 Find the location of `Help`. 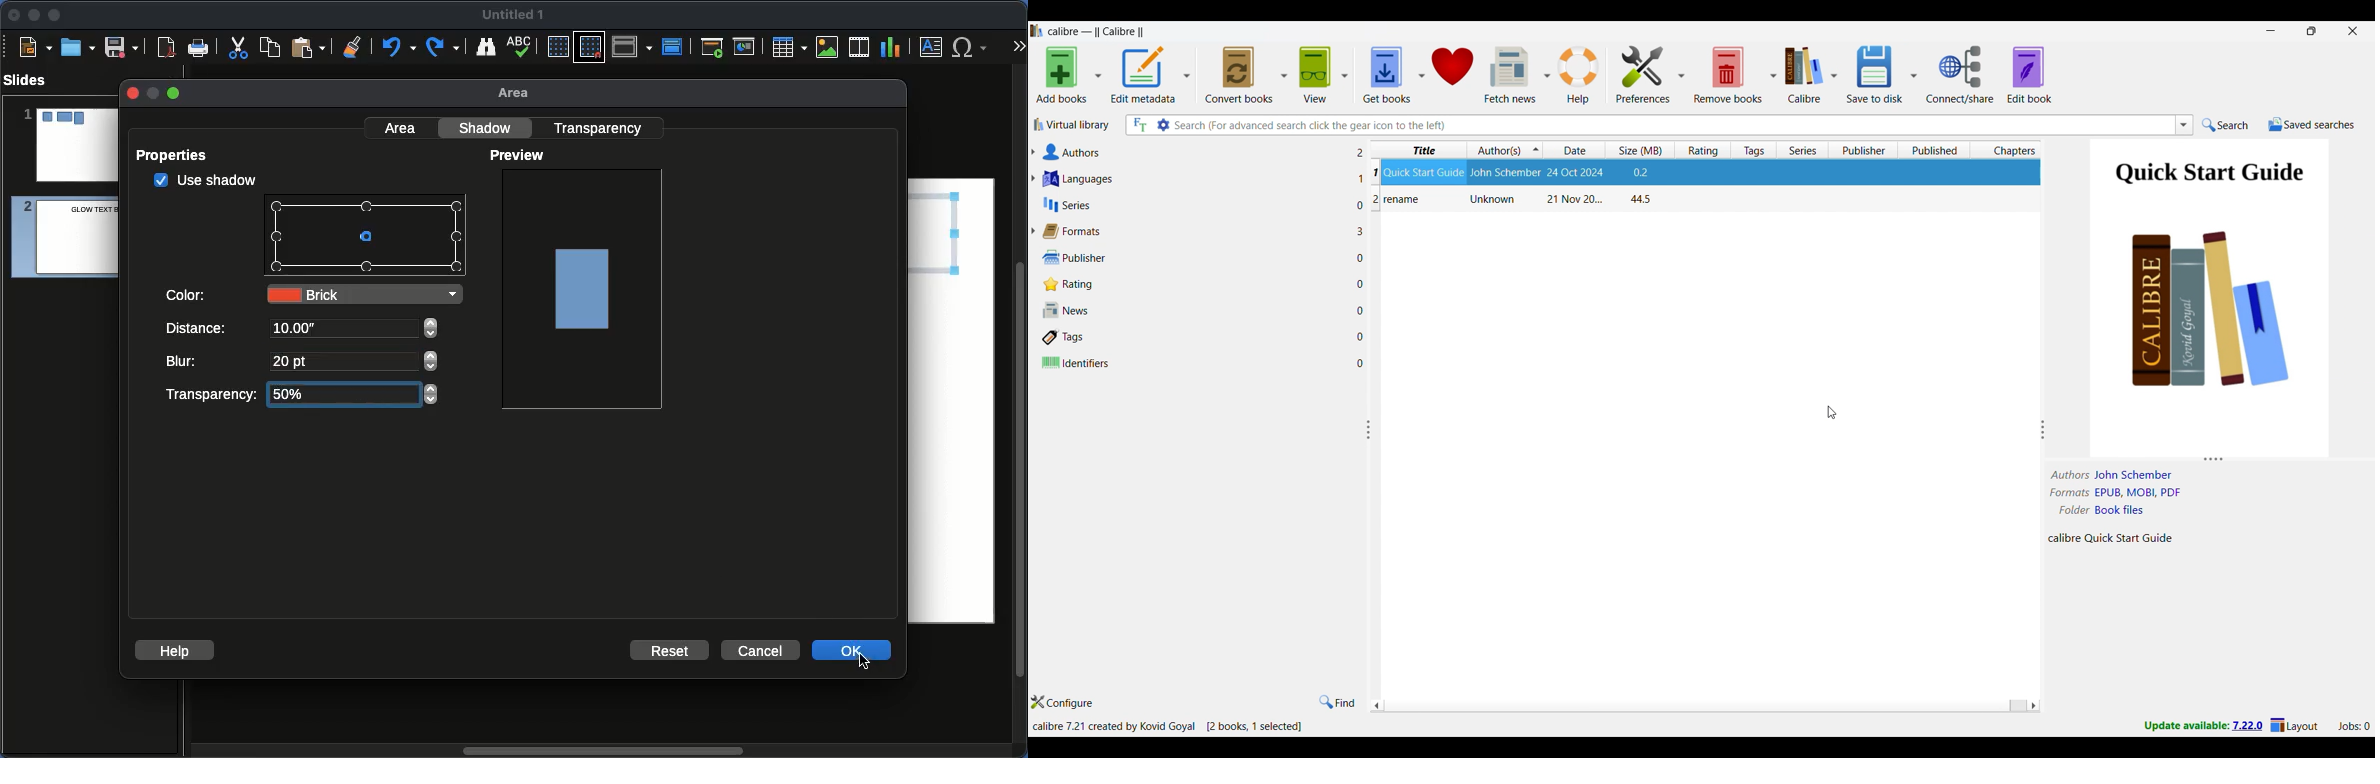

Help is located at coordinates (175, 649).